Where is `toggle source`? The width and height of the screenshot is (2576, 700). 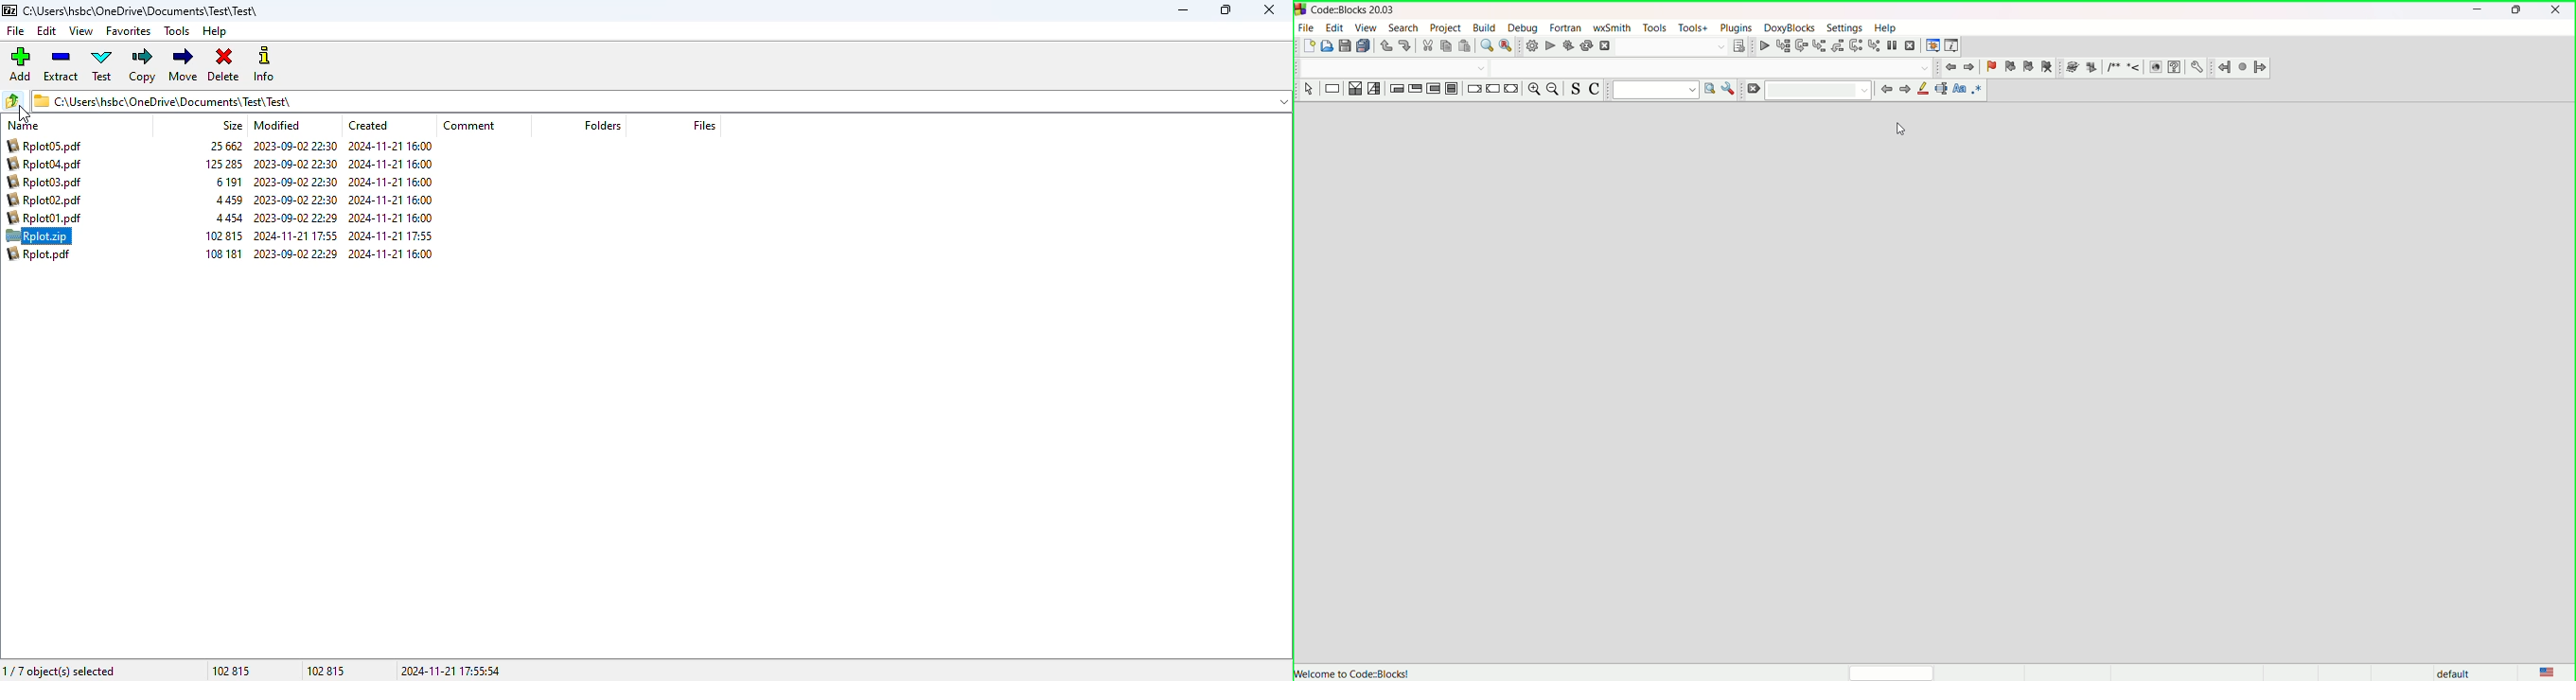
toggle source is located at coordinates (1574, 90).